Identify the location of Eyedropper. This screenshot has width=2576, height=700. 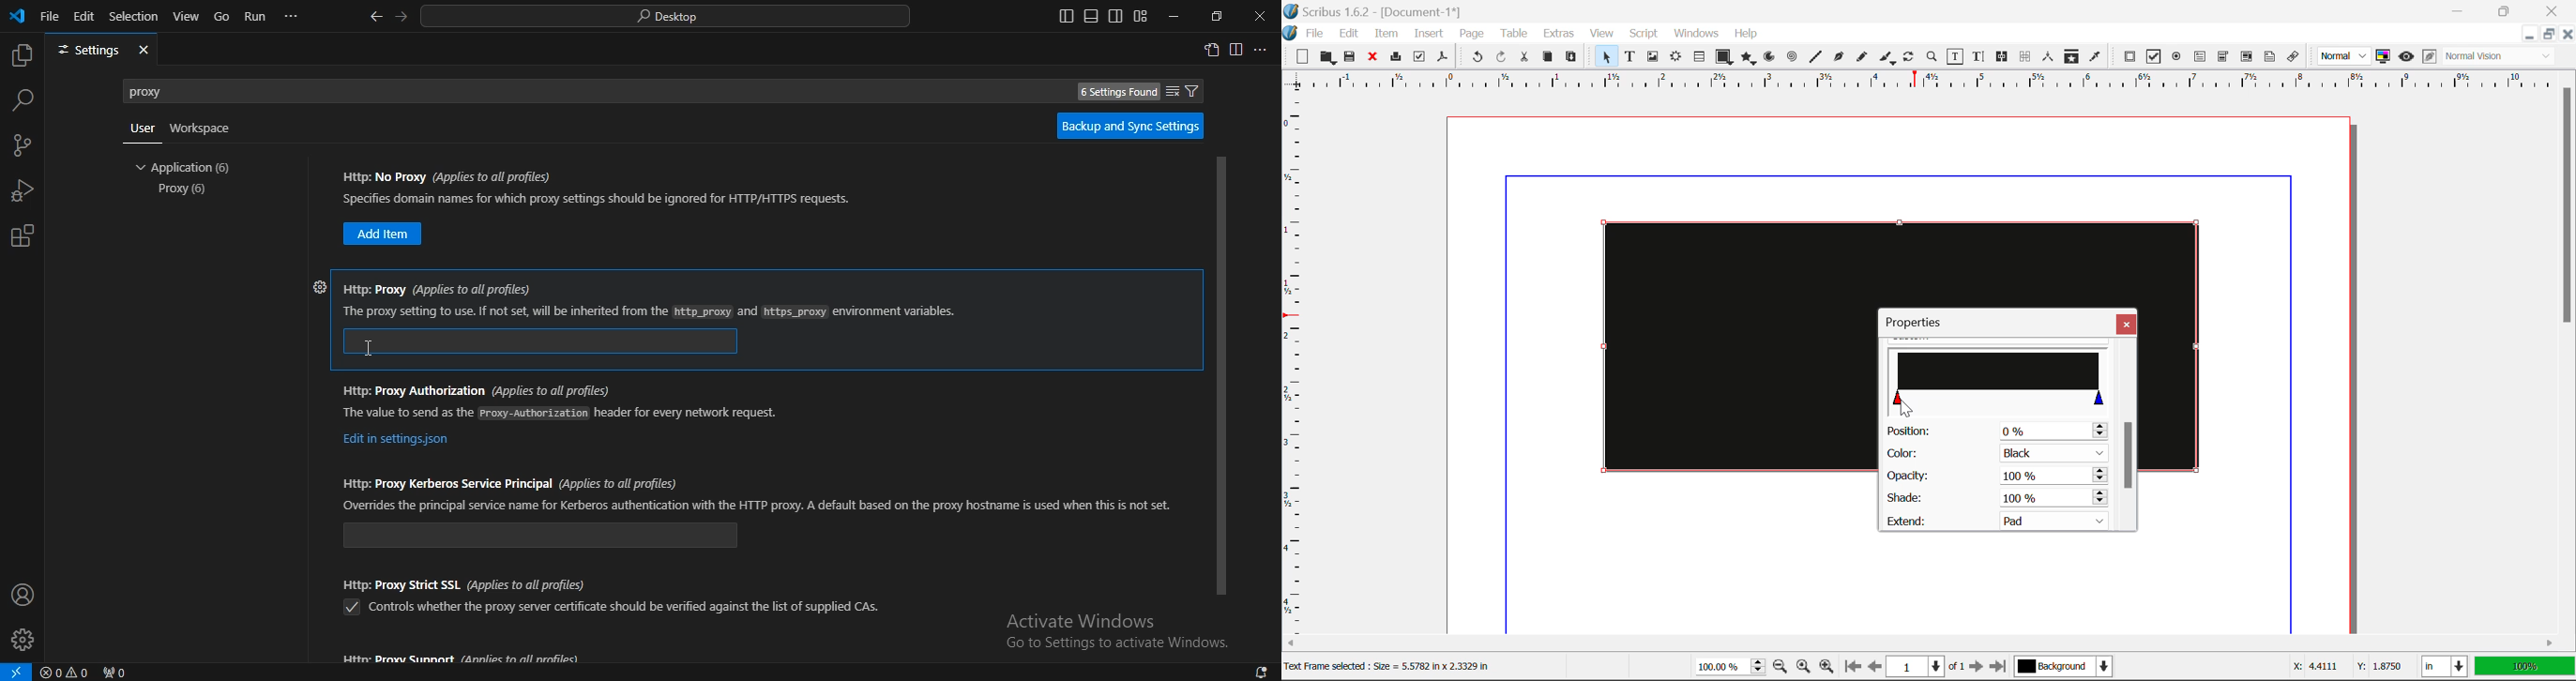
(2095, 59).